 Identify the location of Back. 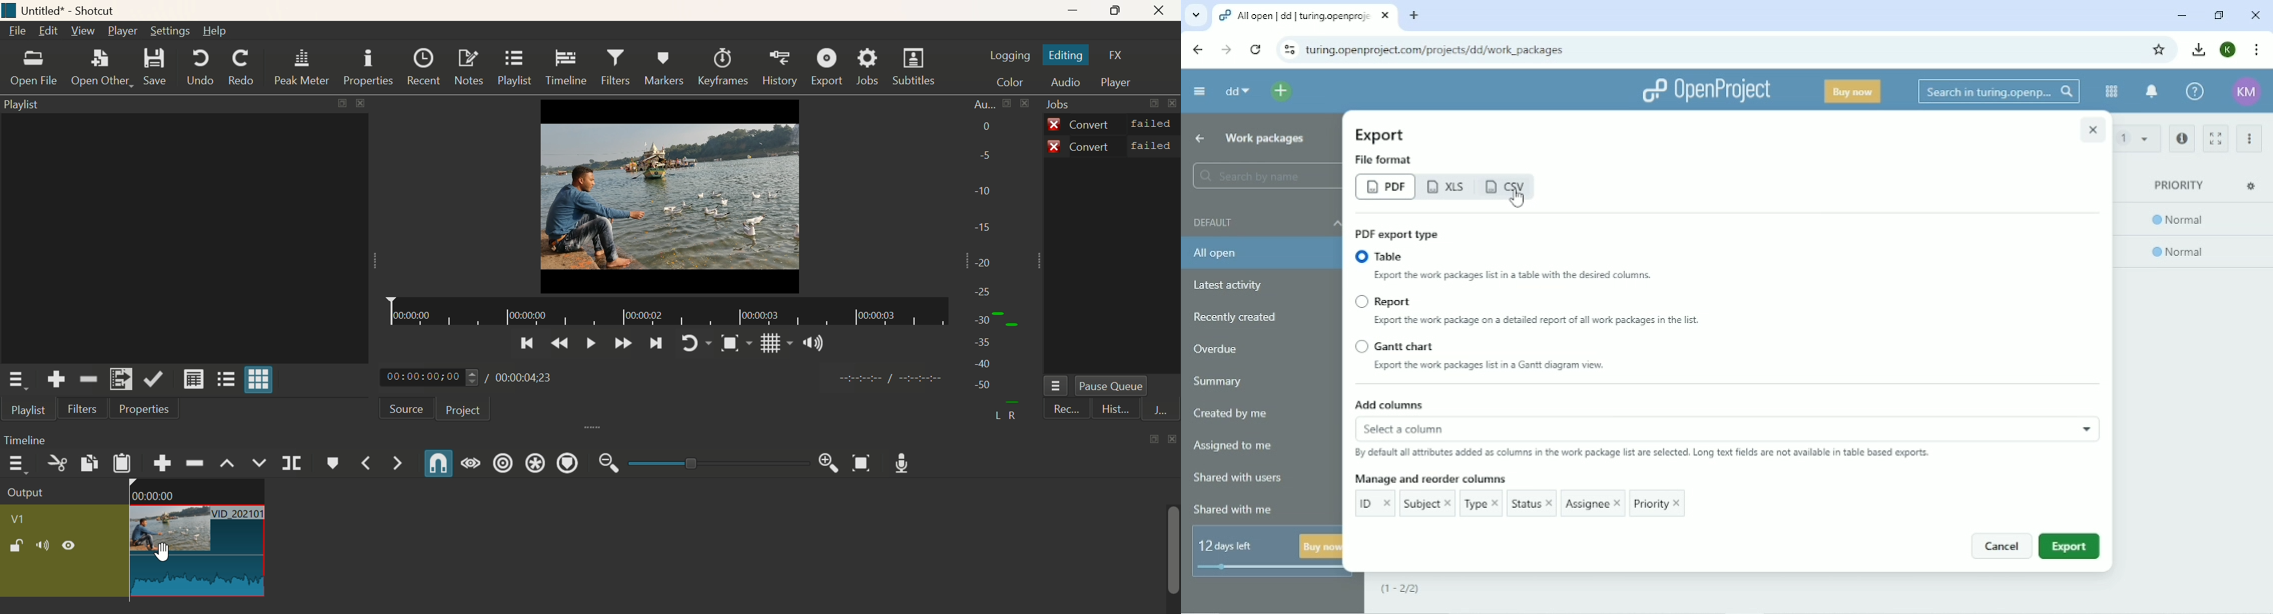
(1197, 50).